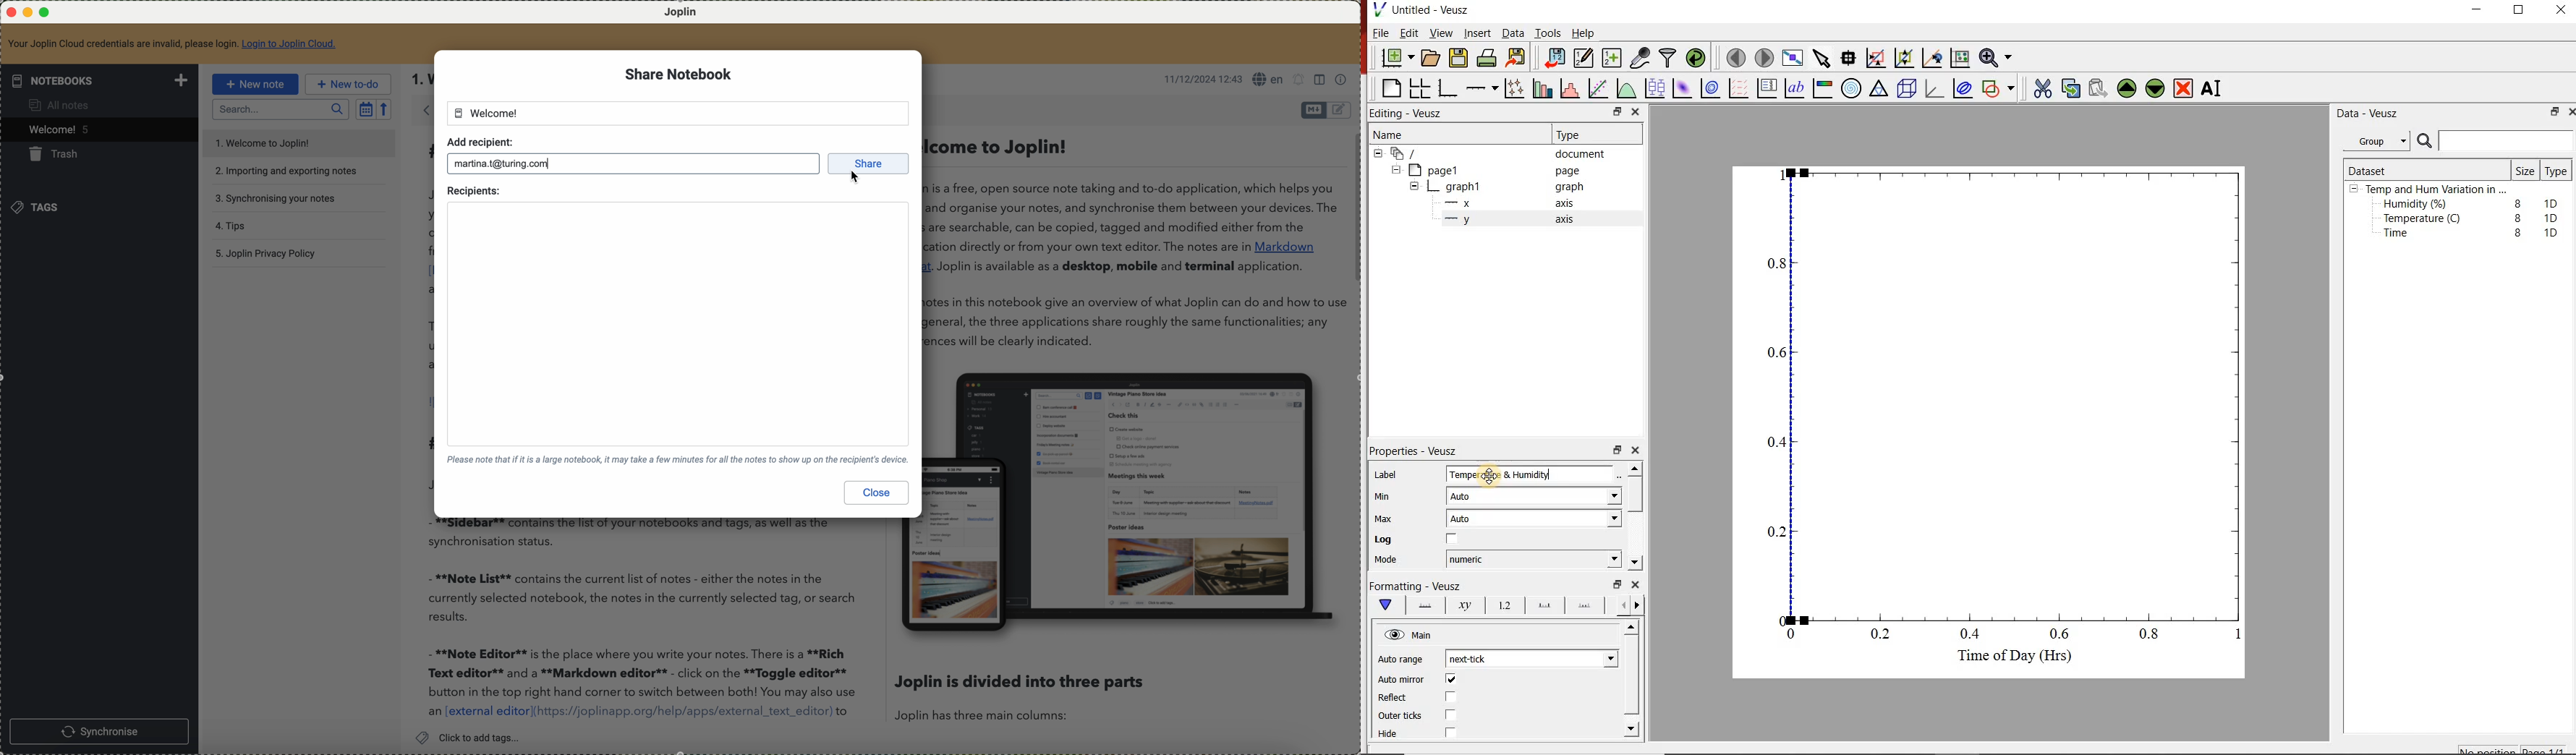 The width and height of the screenshot is (2576, 756). What do you see at coordinates (1777, 263) in the screenshot?
I see `0.8` at bounding box center [1777, 263].